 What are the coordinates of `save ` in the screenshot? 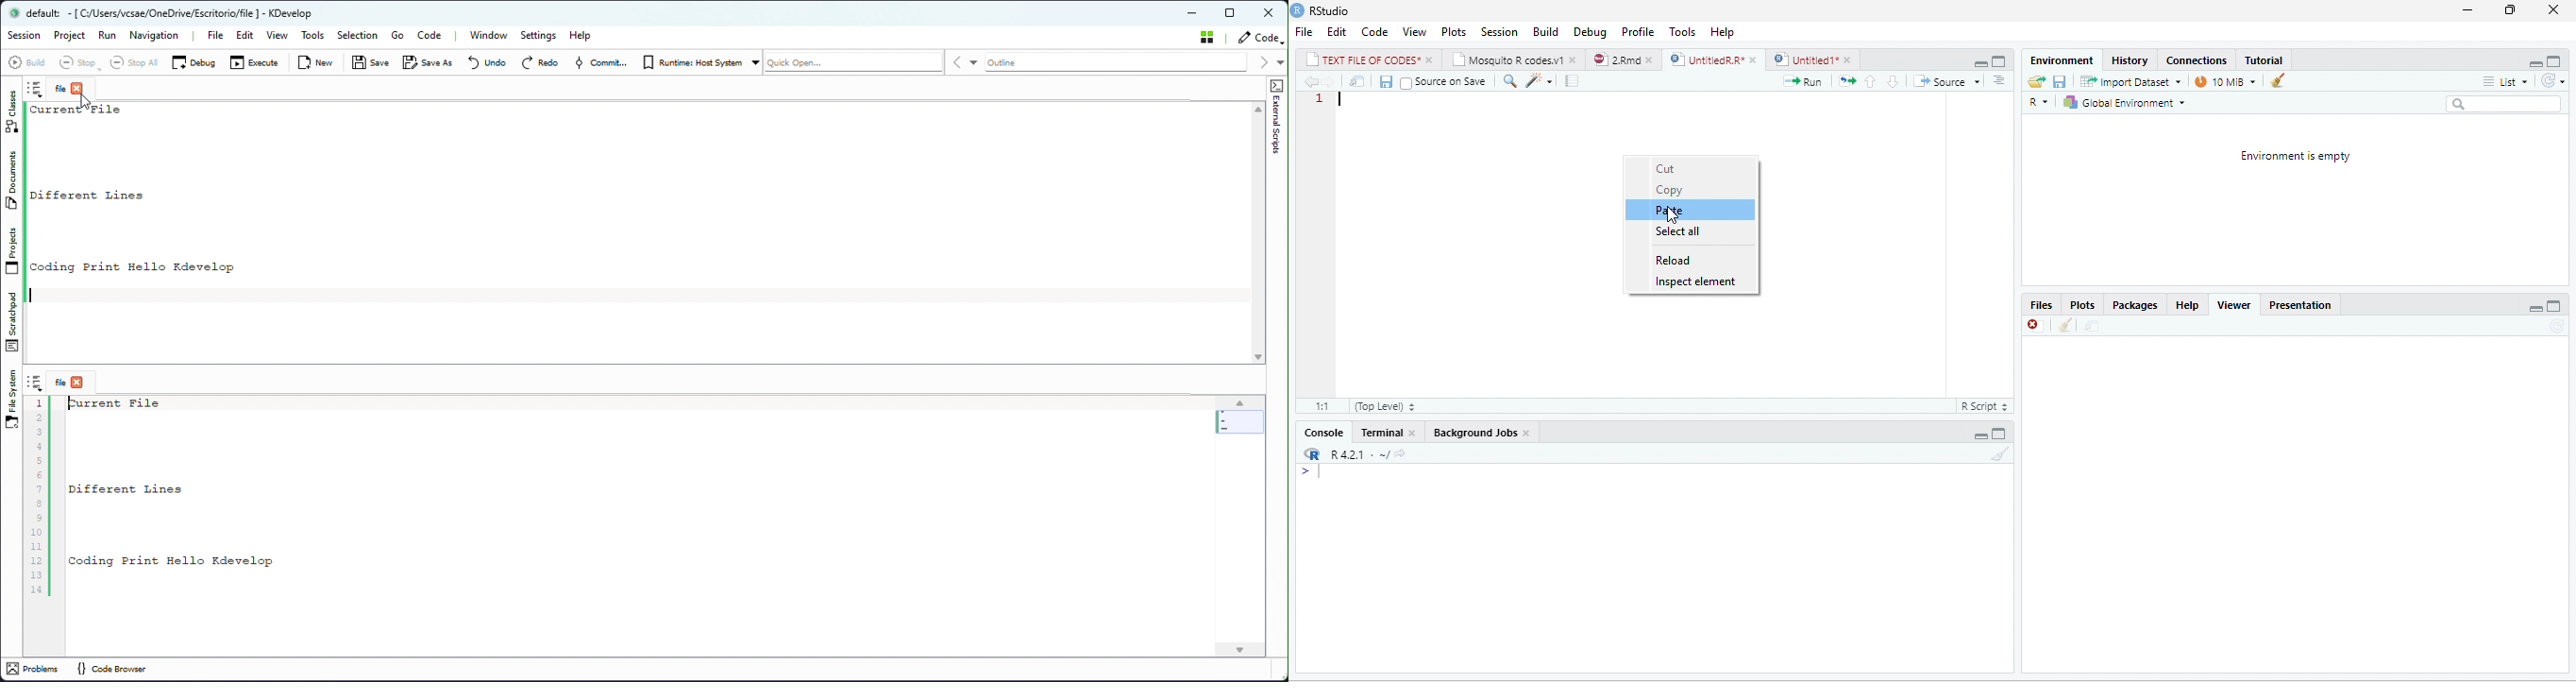 It's located at (2061, 81).